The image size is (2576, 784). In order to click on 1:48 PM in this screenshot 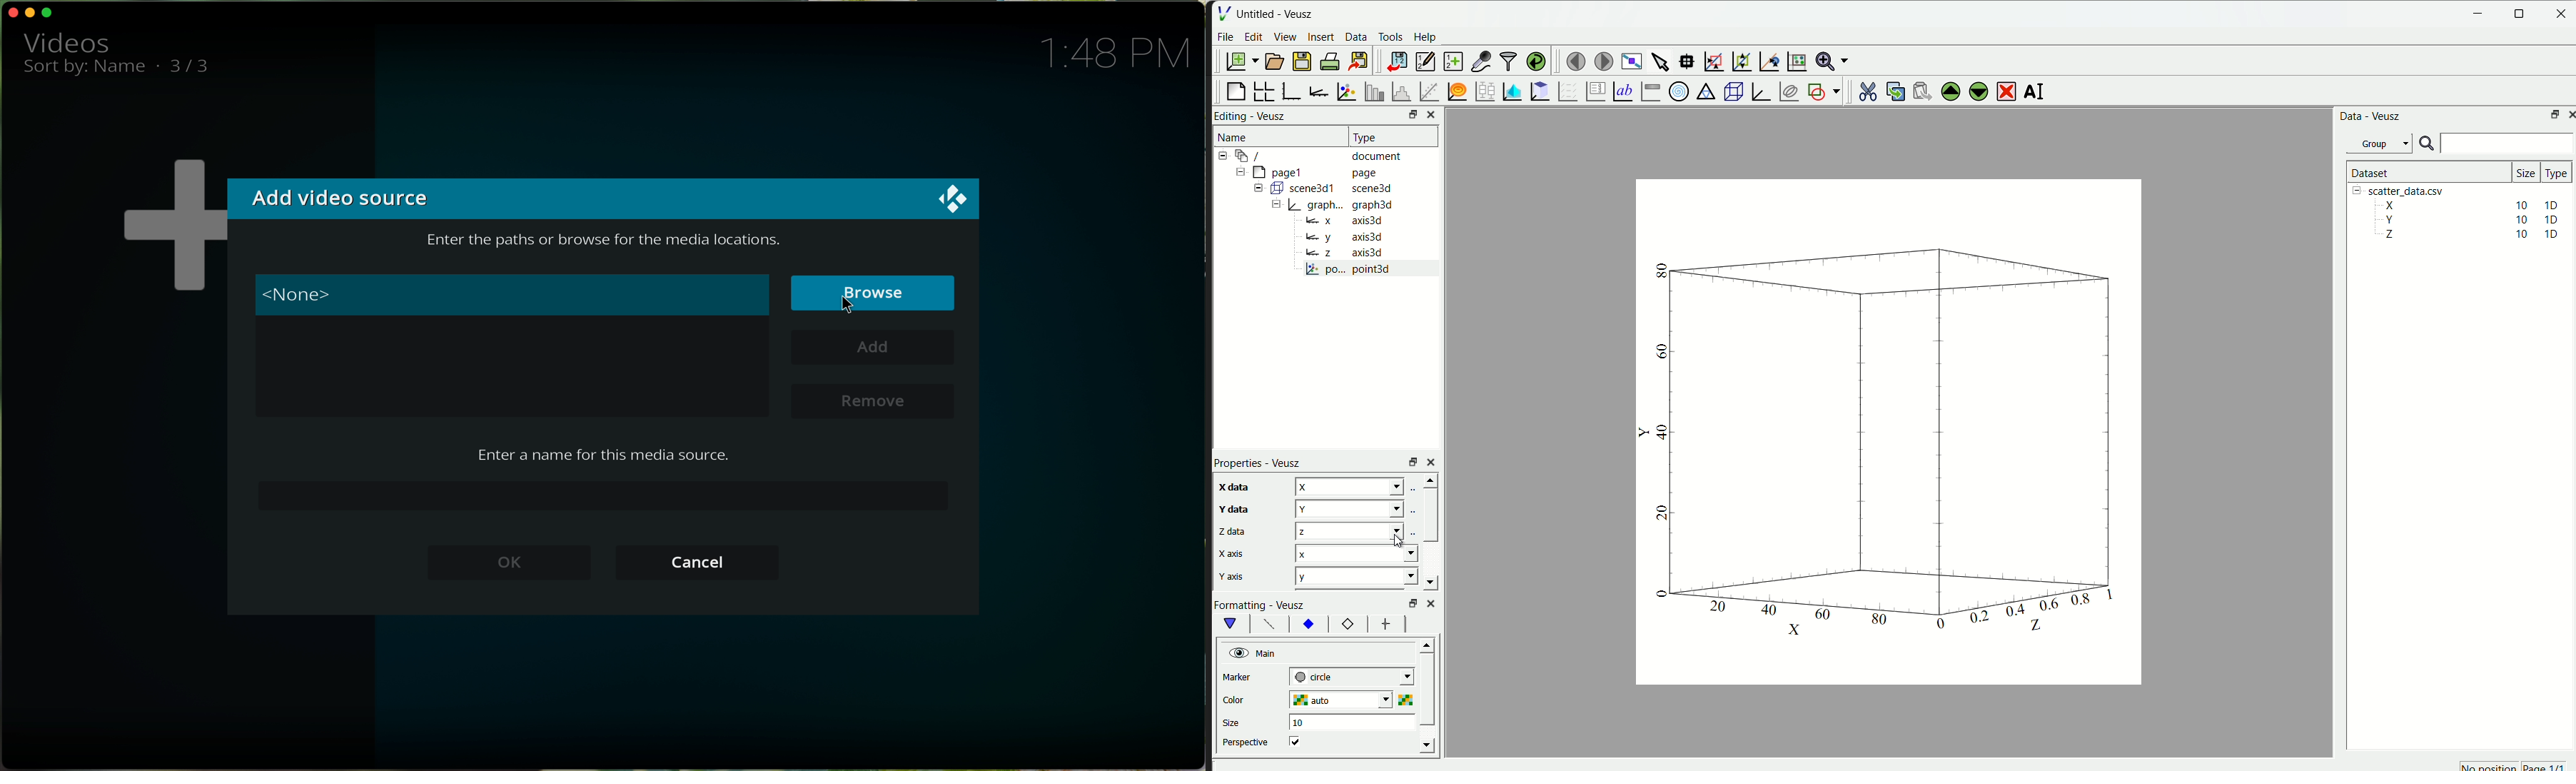, I will do `click(1122, 52)`.